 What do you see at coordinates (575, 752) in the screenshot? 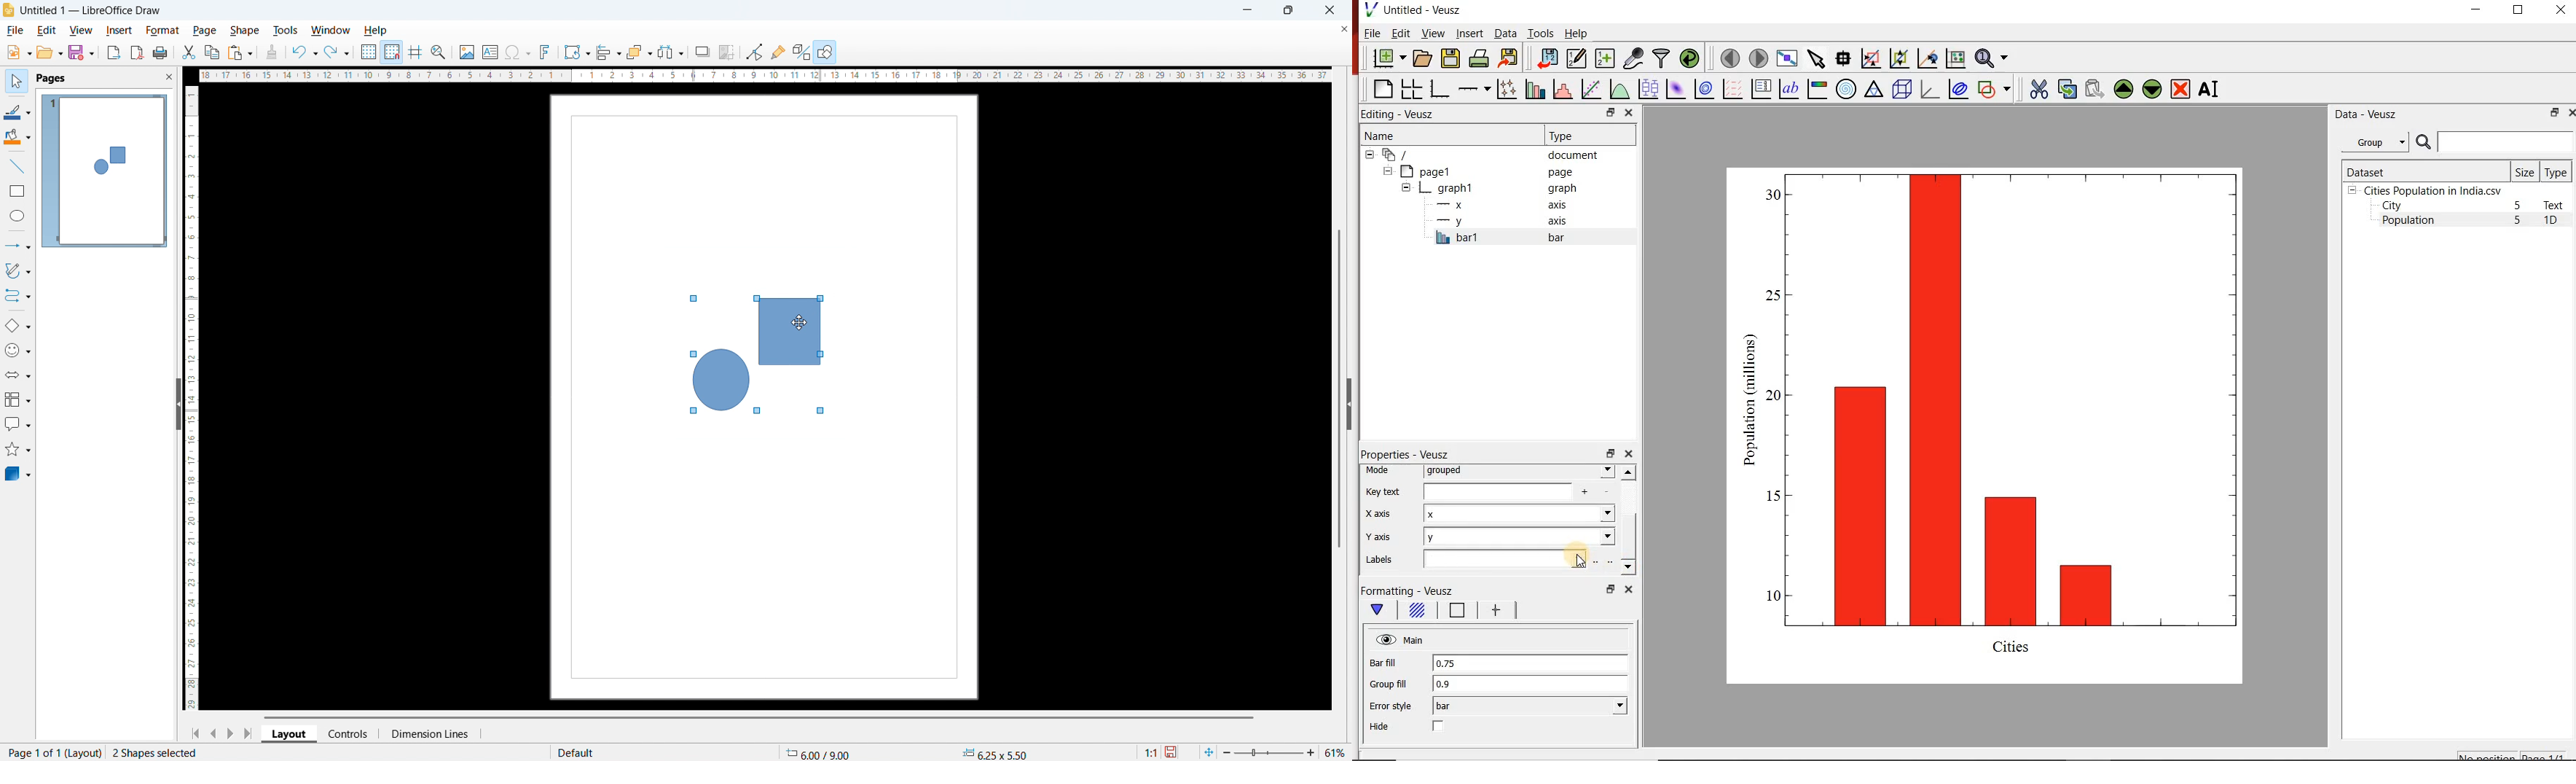
I see `default page display` at bounding box center [575, 752].